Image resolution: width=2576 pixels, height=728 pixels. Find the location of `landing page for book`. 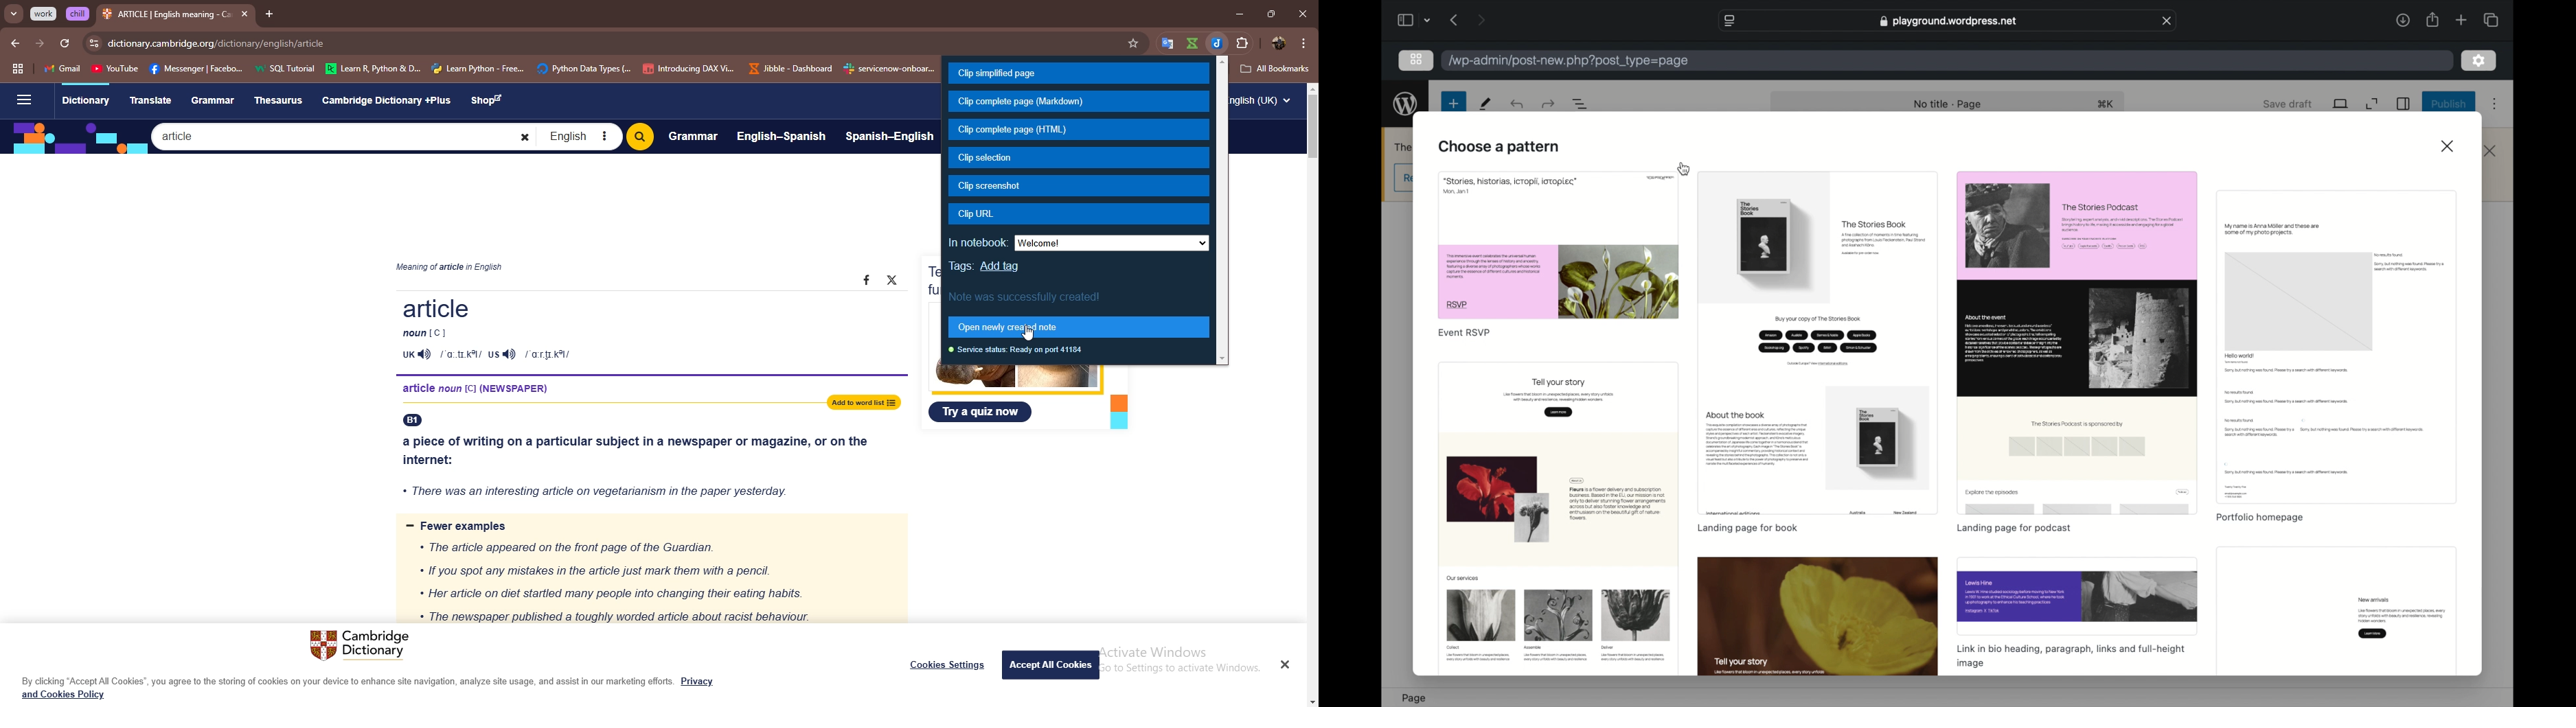

landing page for book is located at coordinates (1750, 529).